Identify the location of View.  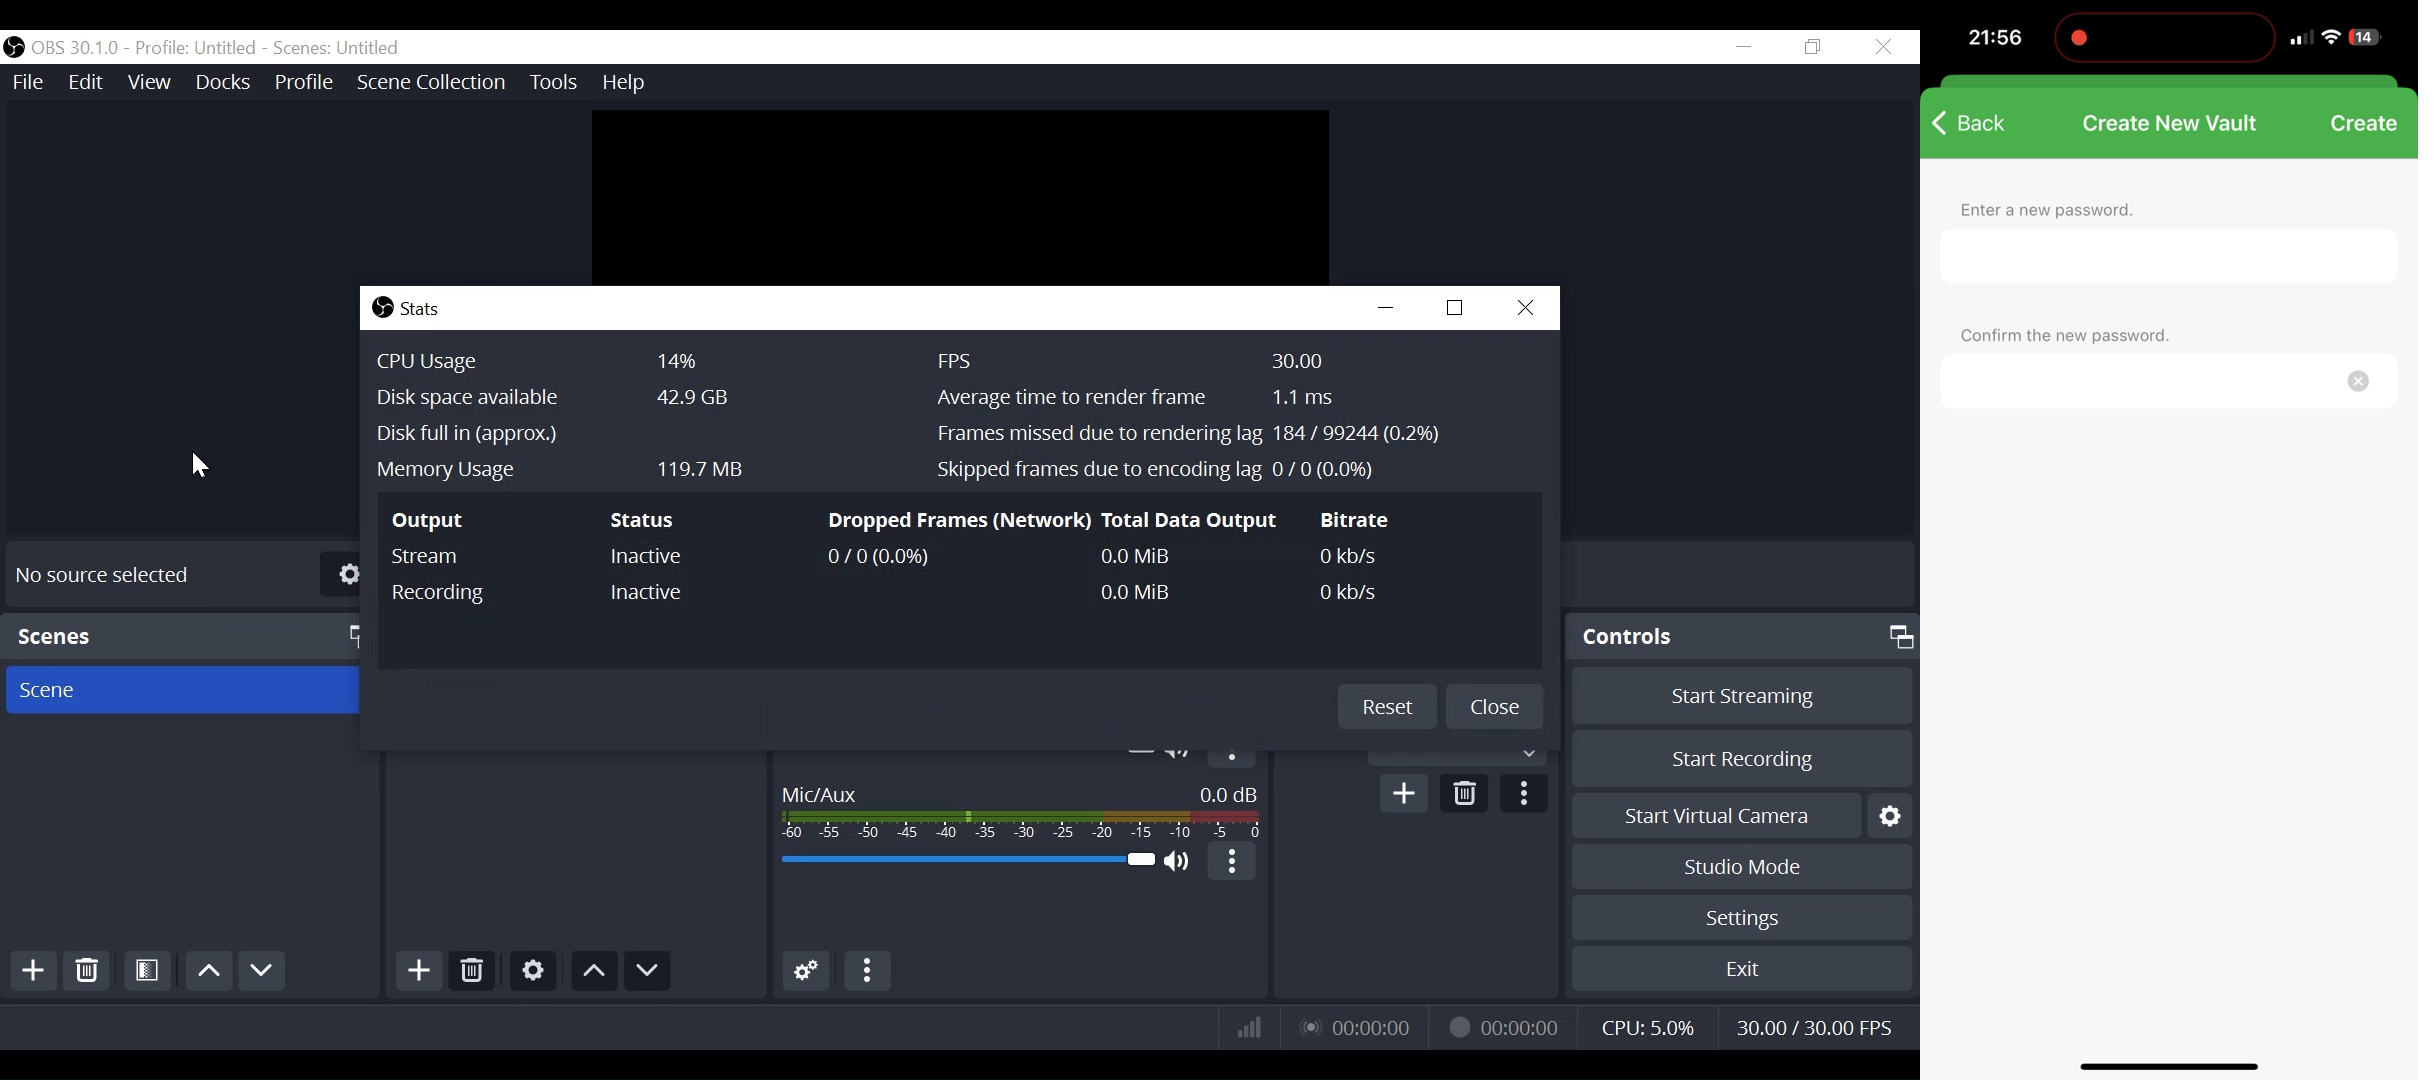
(149, 82).